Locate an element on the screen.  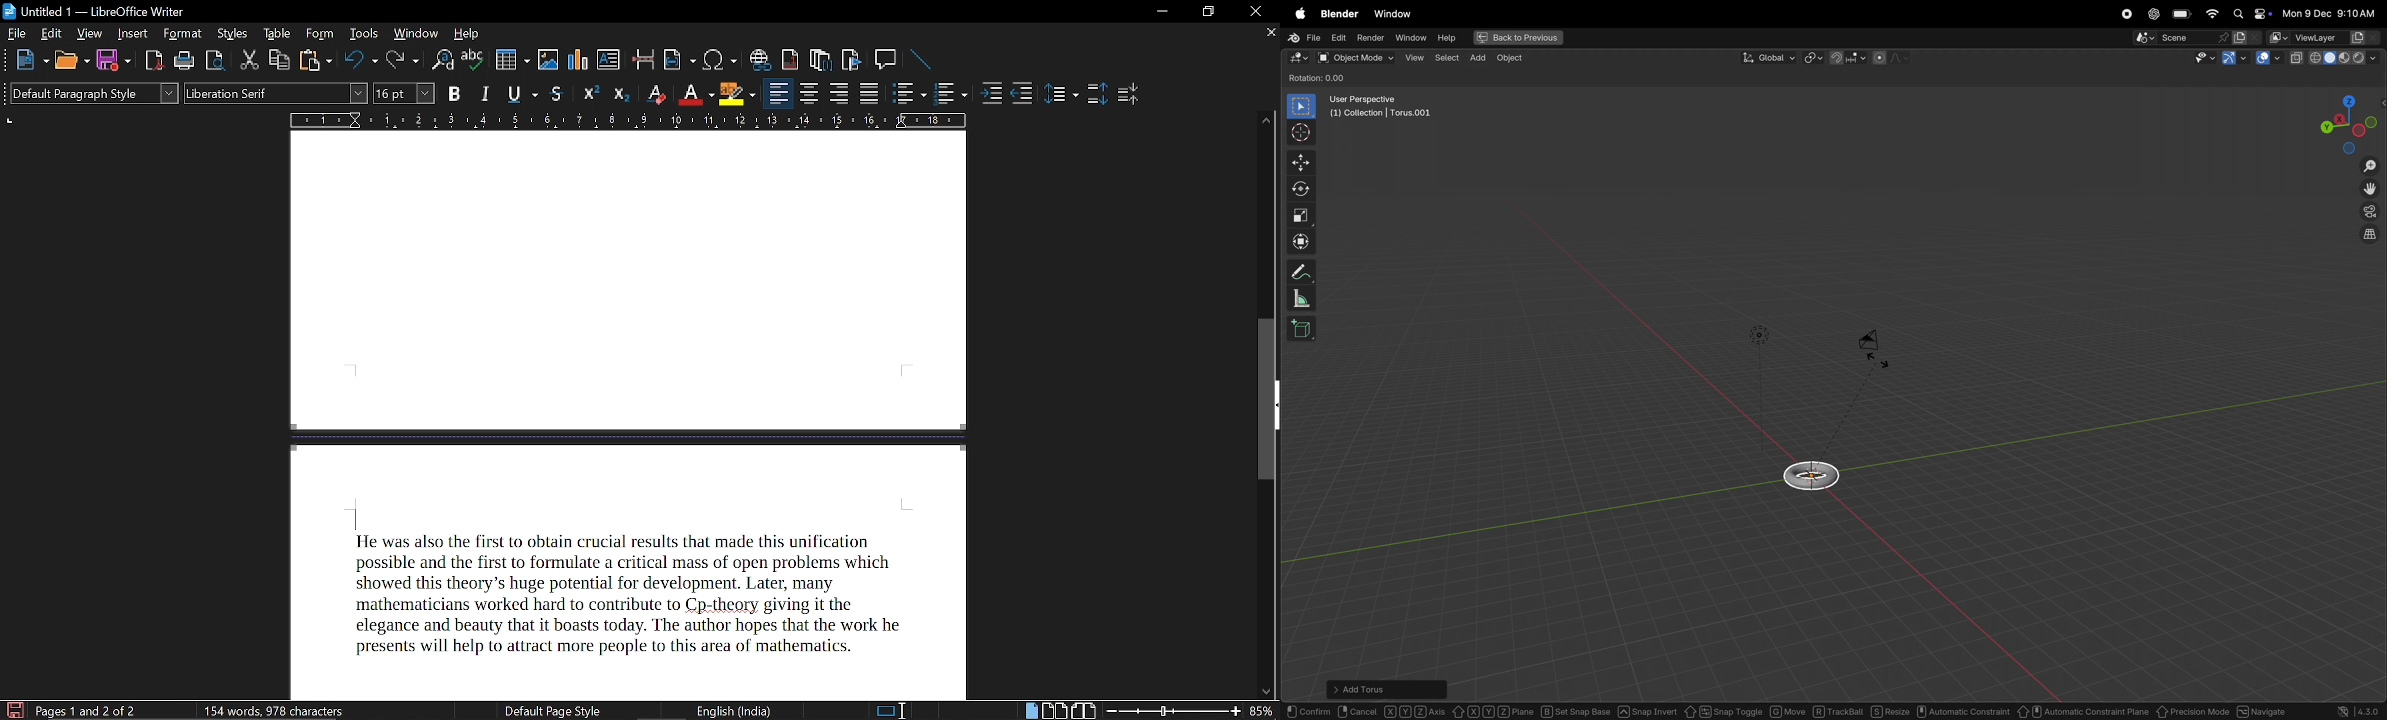
Insert footnote is located at coordinates (791, 61).